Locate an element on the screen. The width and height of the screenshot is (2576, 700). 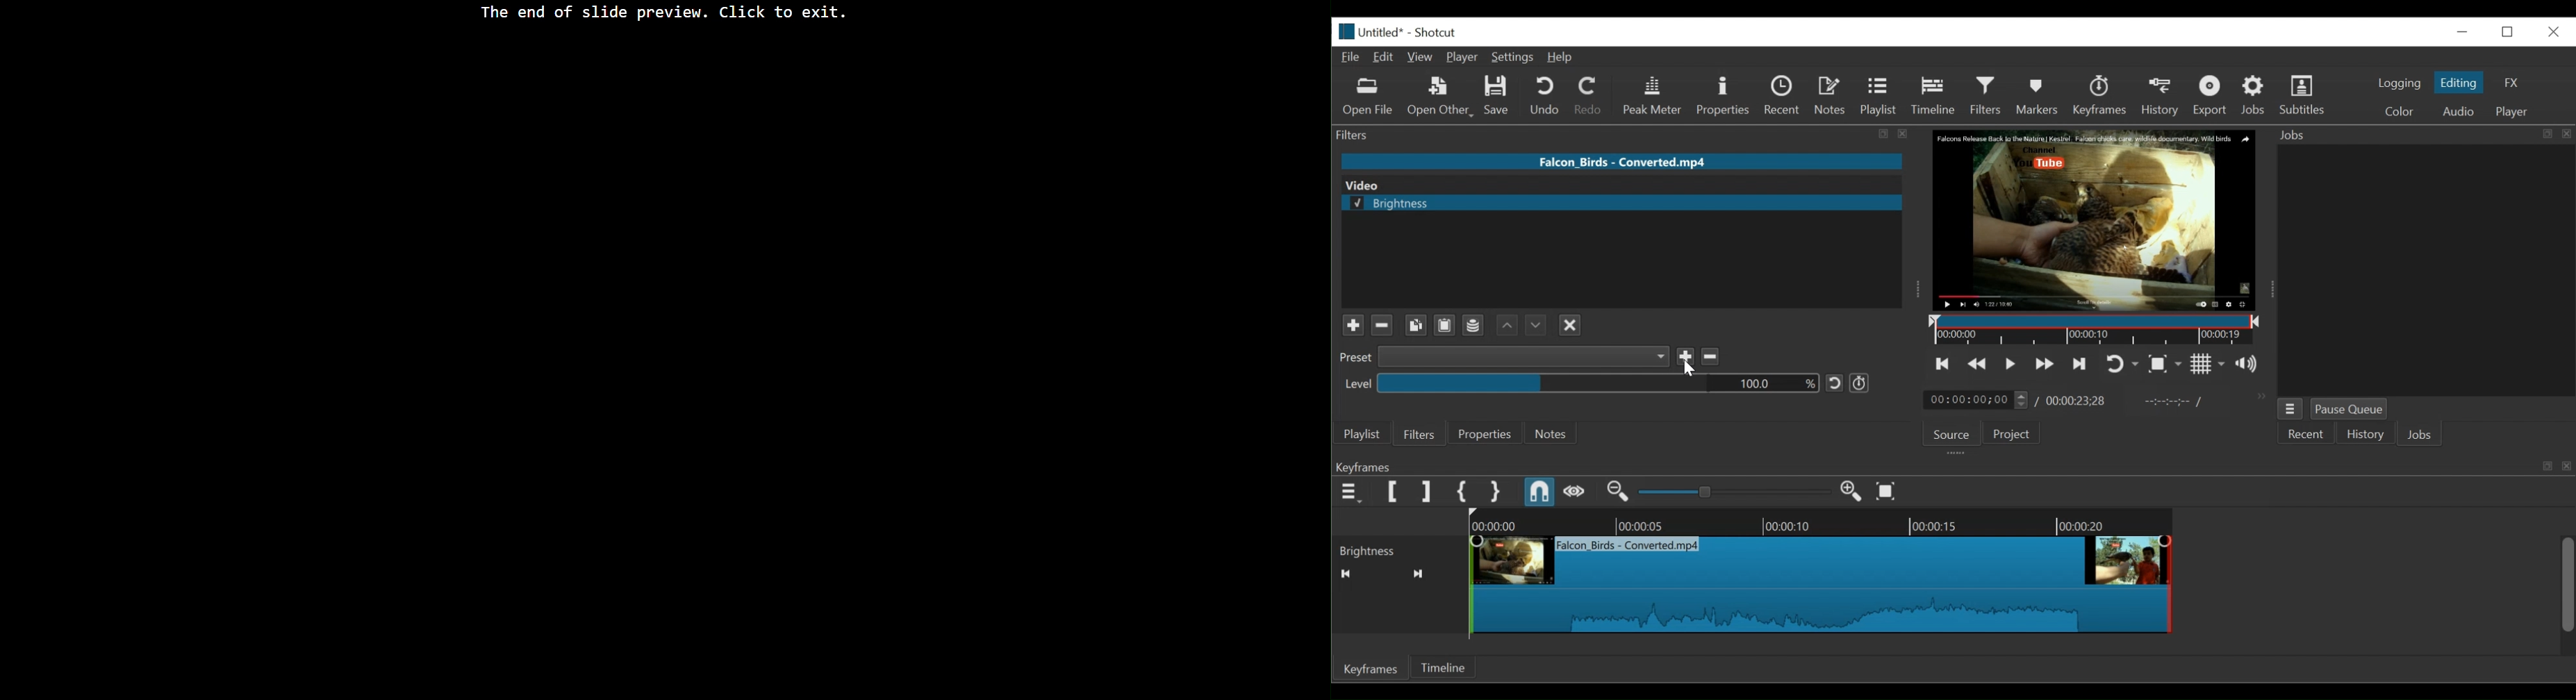
Keyframe is located at coordinates (2011, 582).